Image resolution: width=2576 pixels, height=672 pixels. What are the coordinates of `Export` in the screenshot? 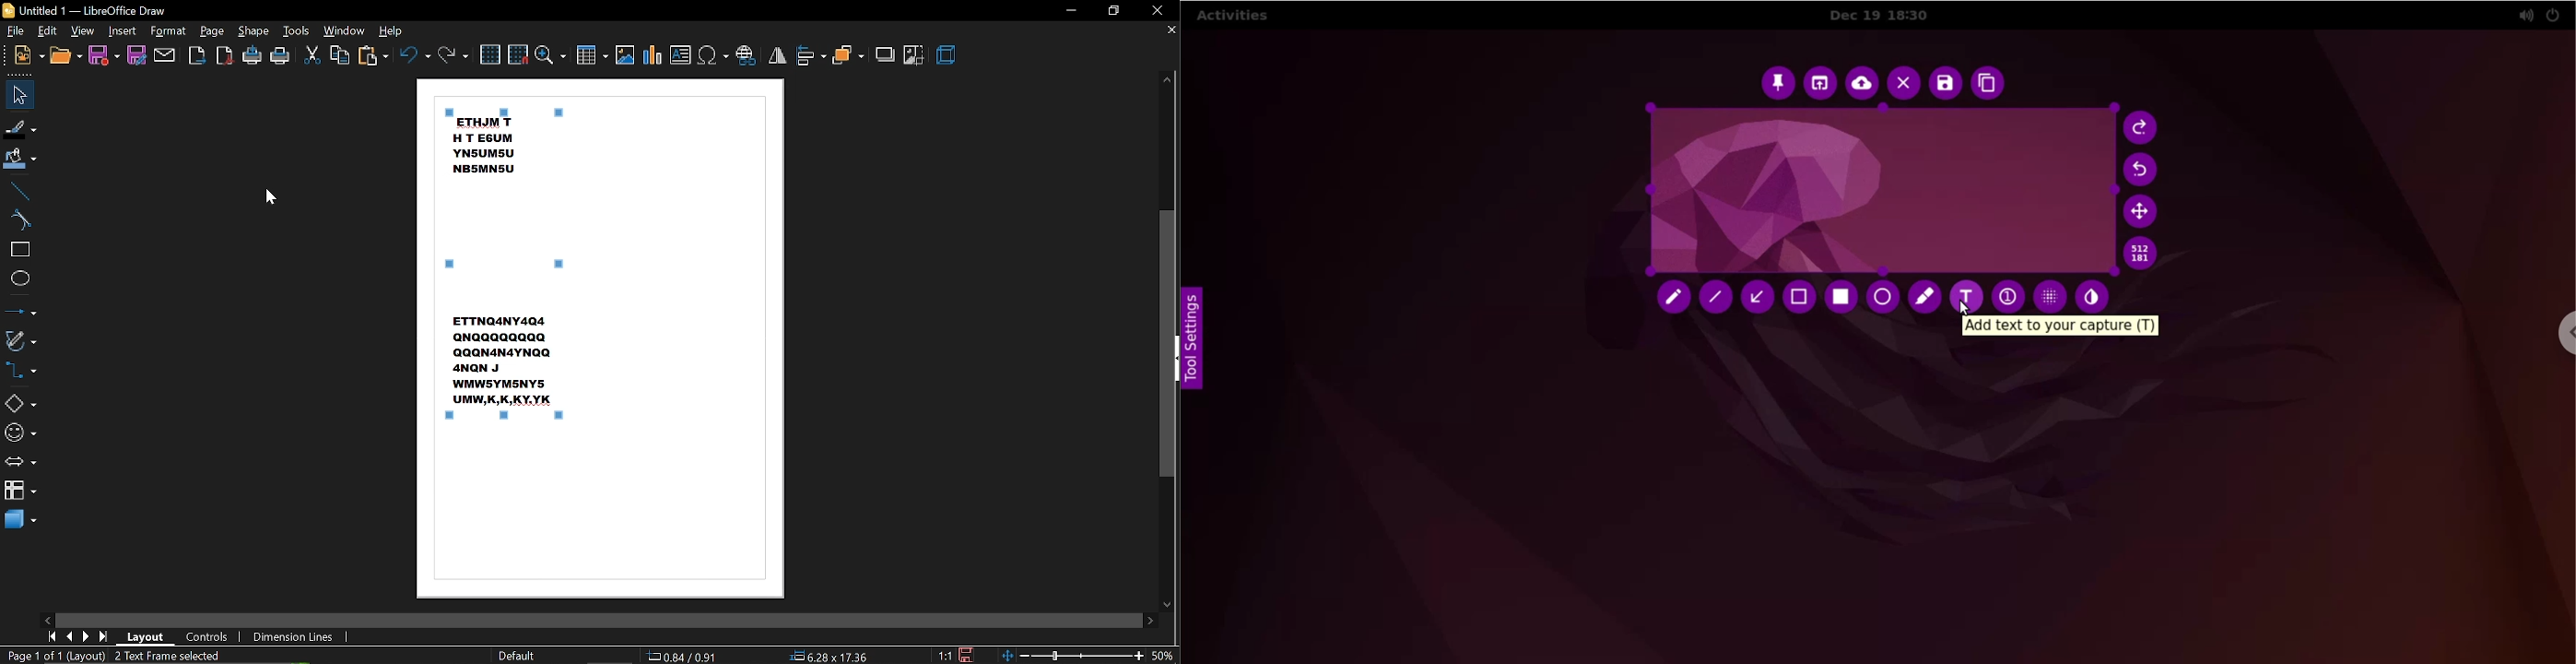 It's located at (197, 56).